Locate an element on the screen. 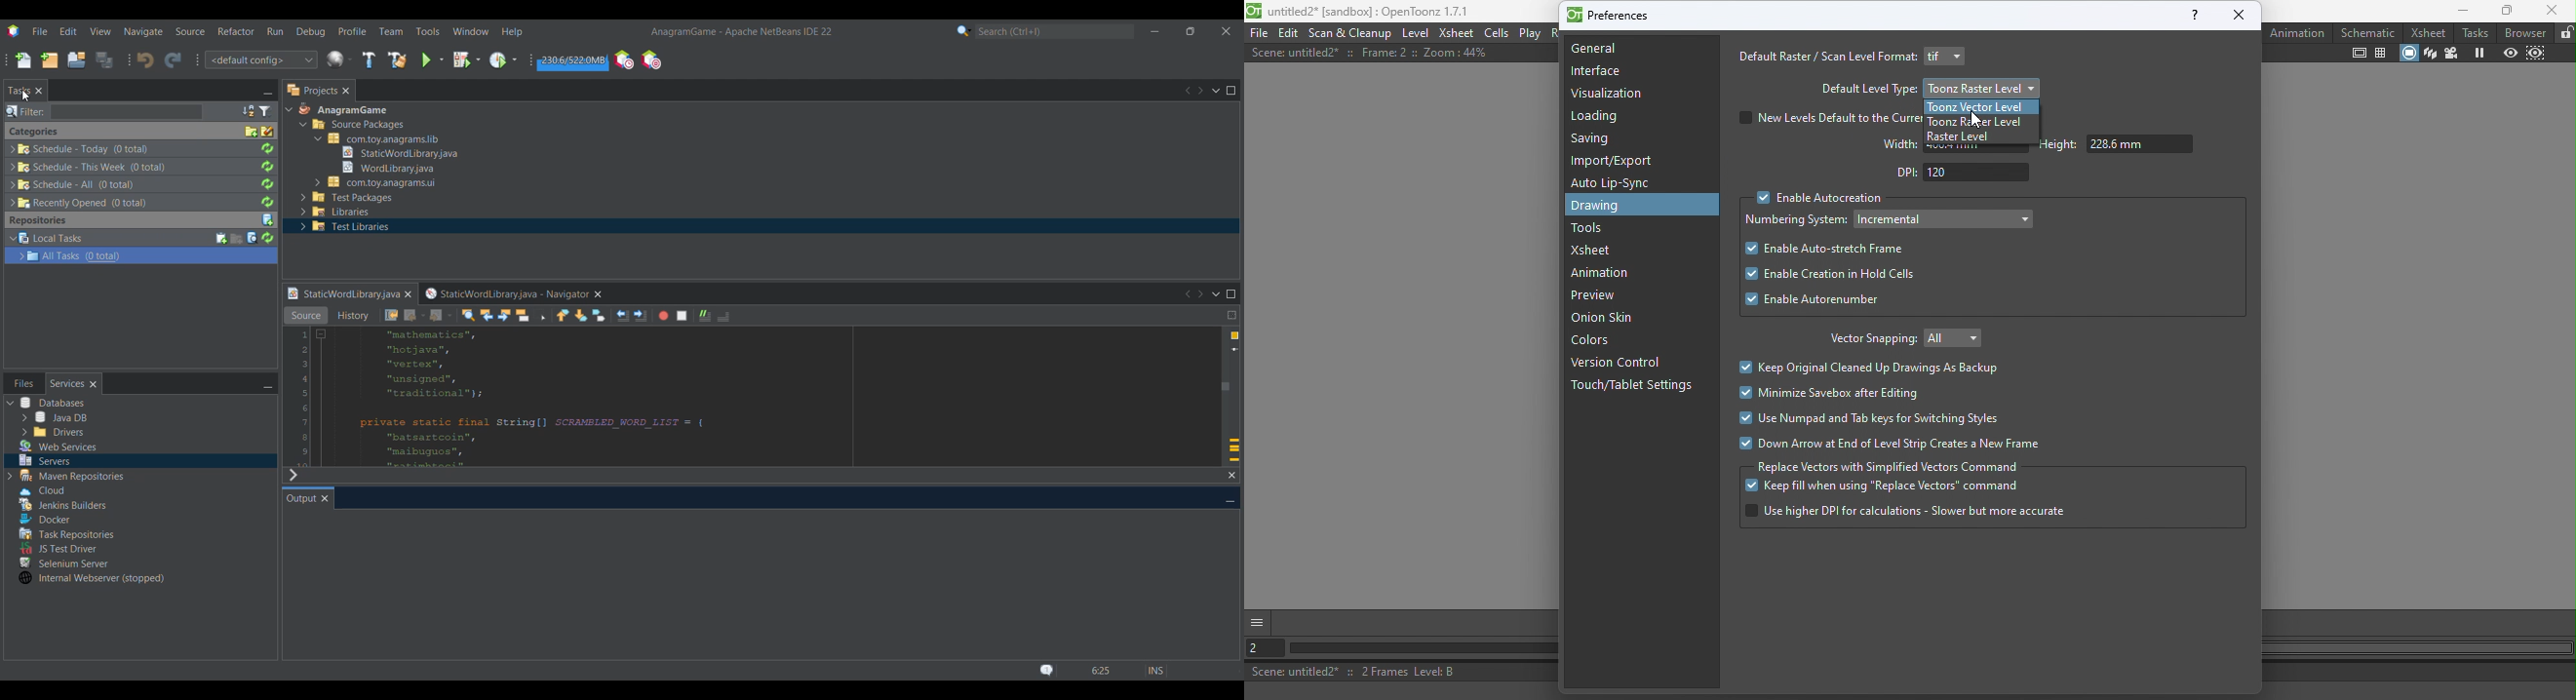 Image resolution: width=2576 pixels, height=700 pixels. Minimize is located at coordinates (268, 91).